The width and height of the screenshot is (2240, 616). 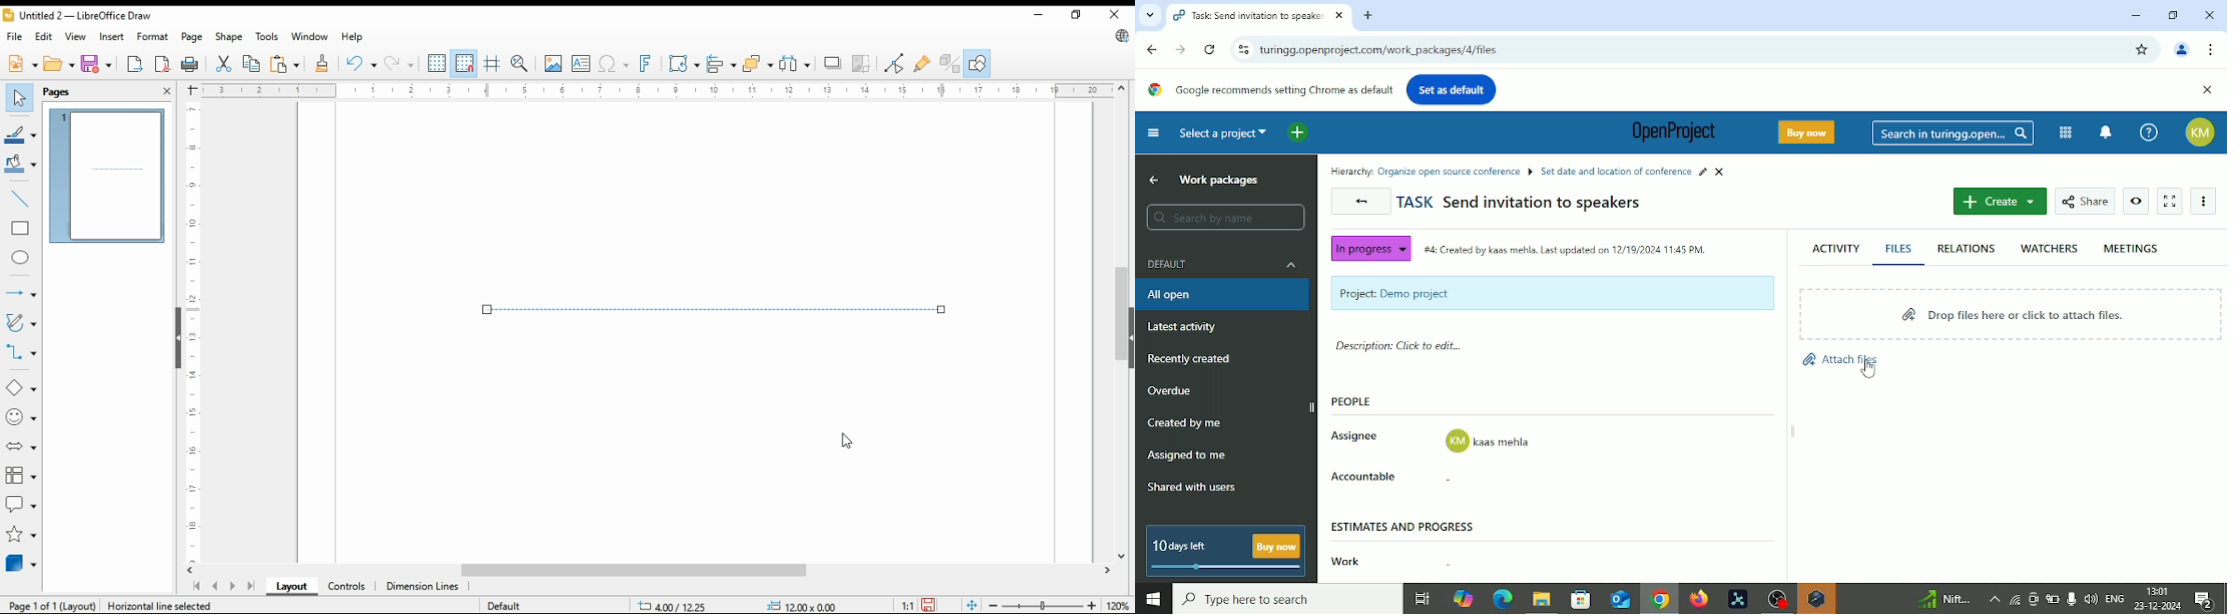 I want to click on save, so click(x=928, y=605).